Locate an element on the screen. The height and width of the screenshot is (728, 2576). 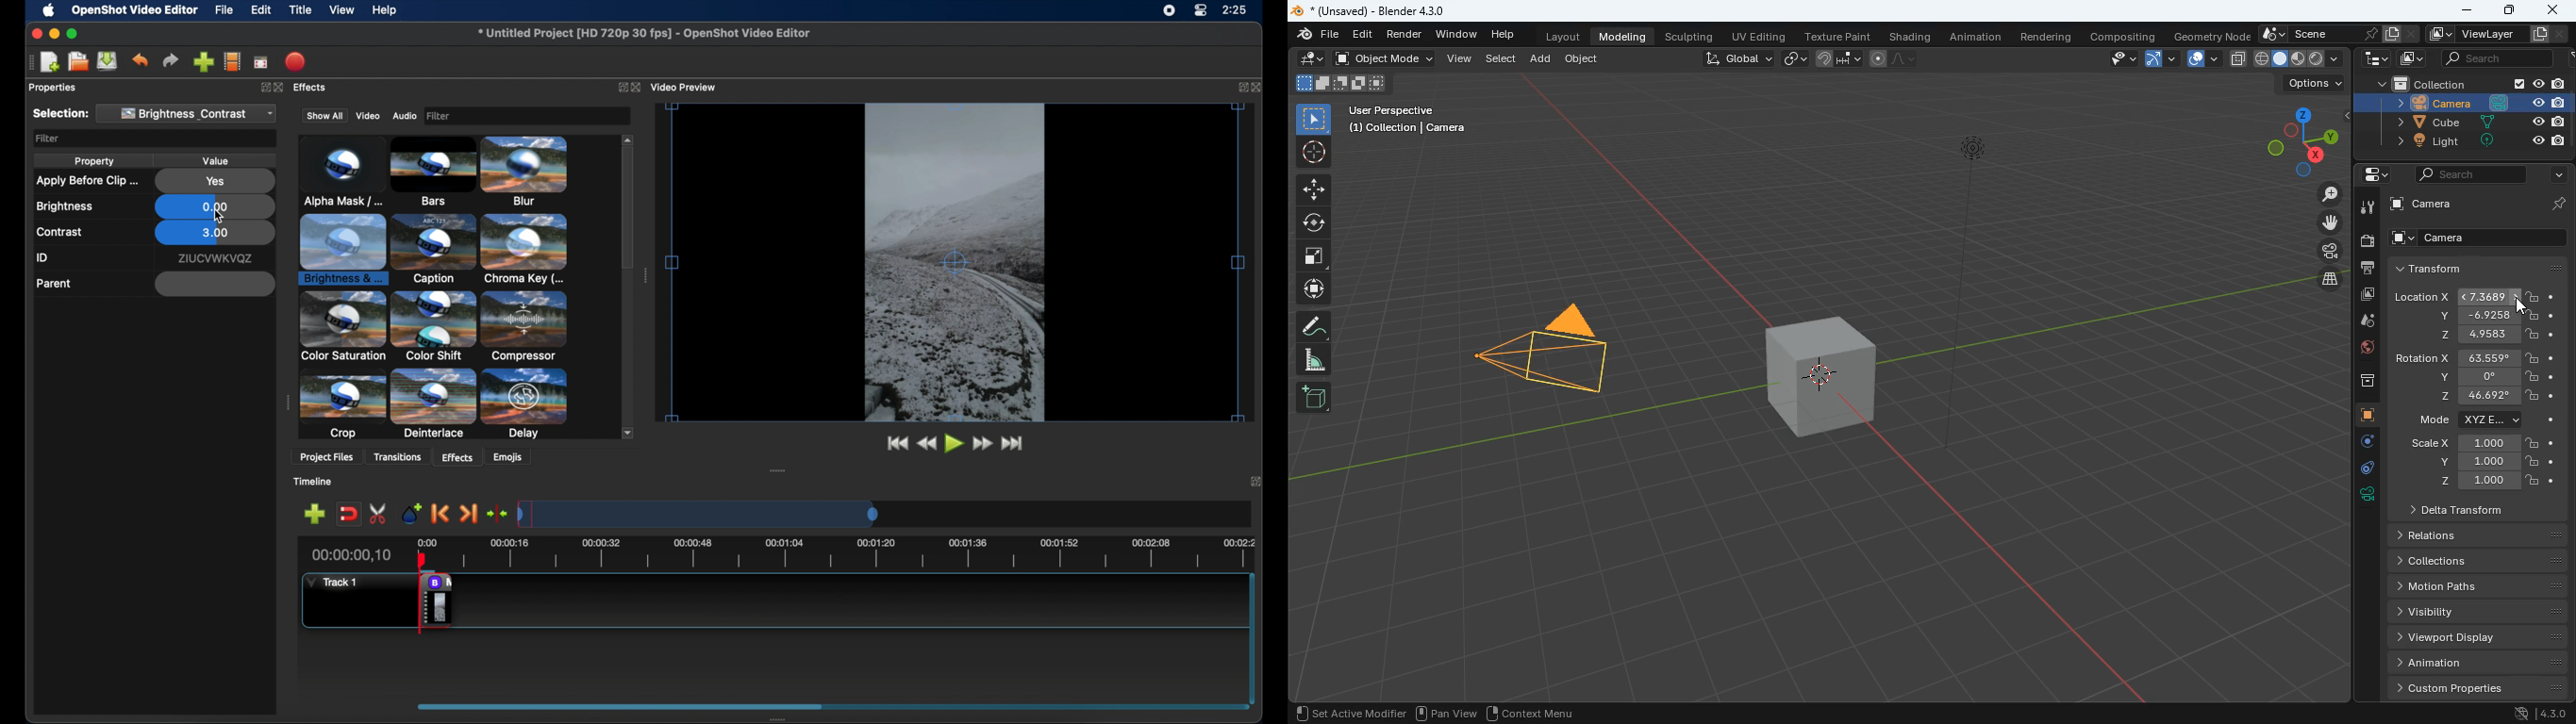
link is located at coordinates (1792, 58).